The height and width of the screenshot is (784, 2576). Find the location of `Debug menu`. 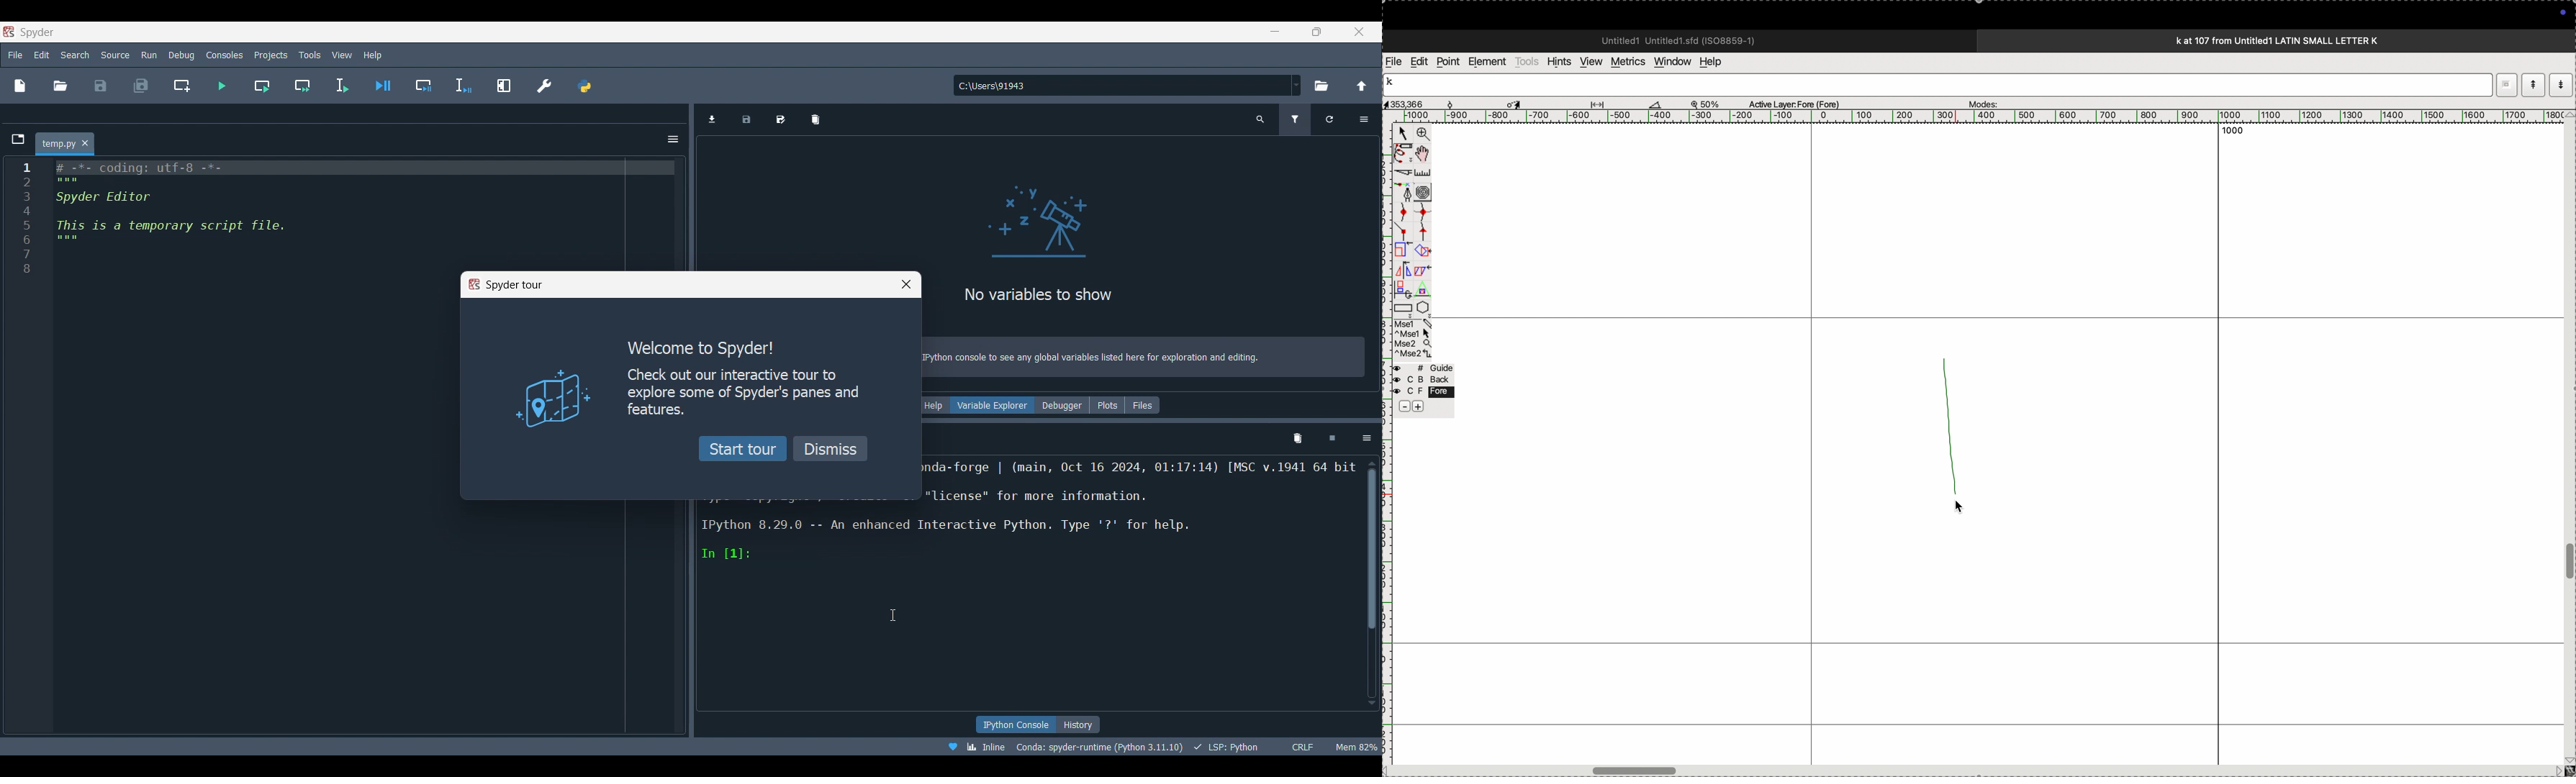

Debug menu is located at coordinates (182, 55).